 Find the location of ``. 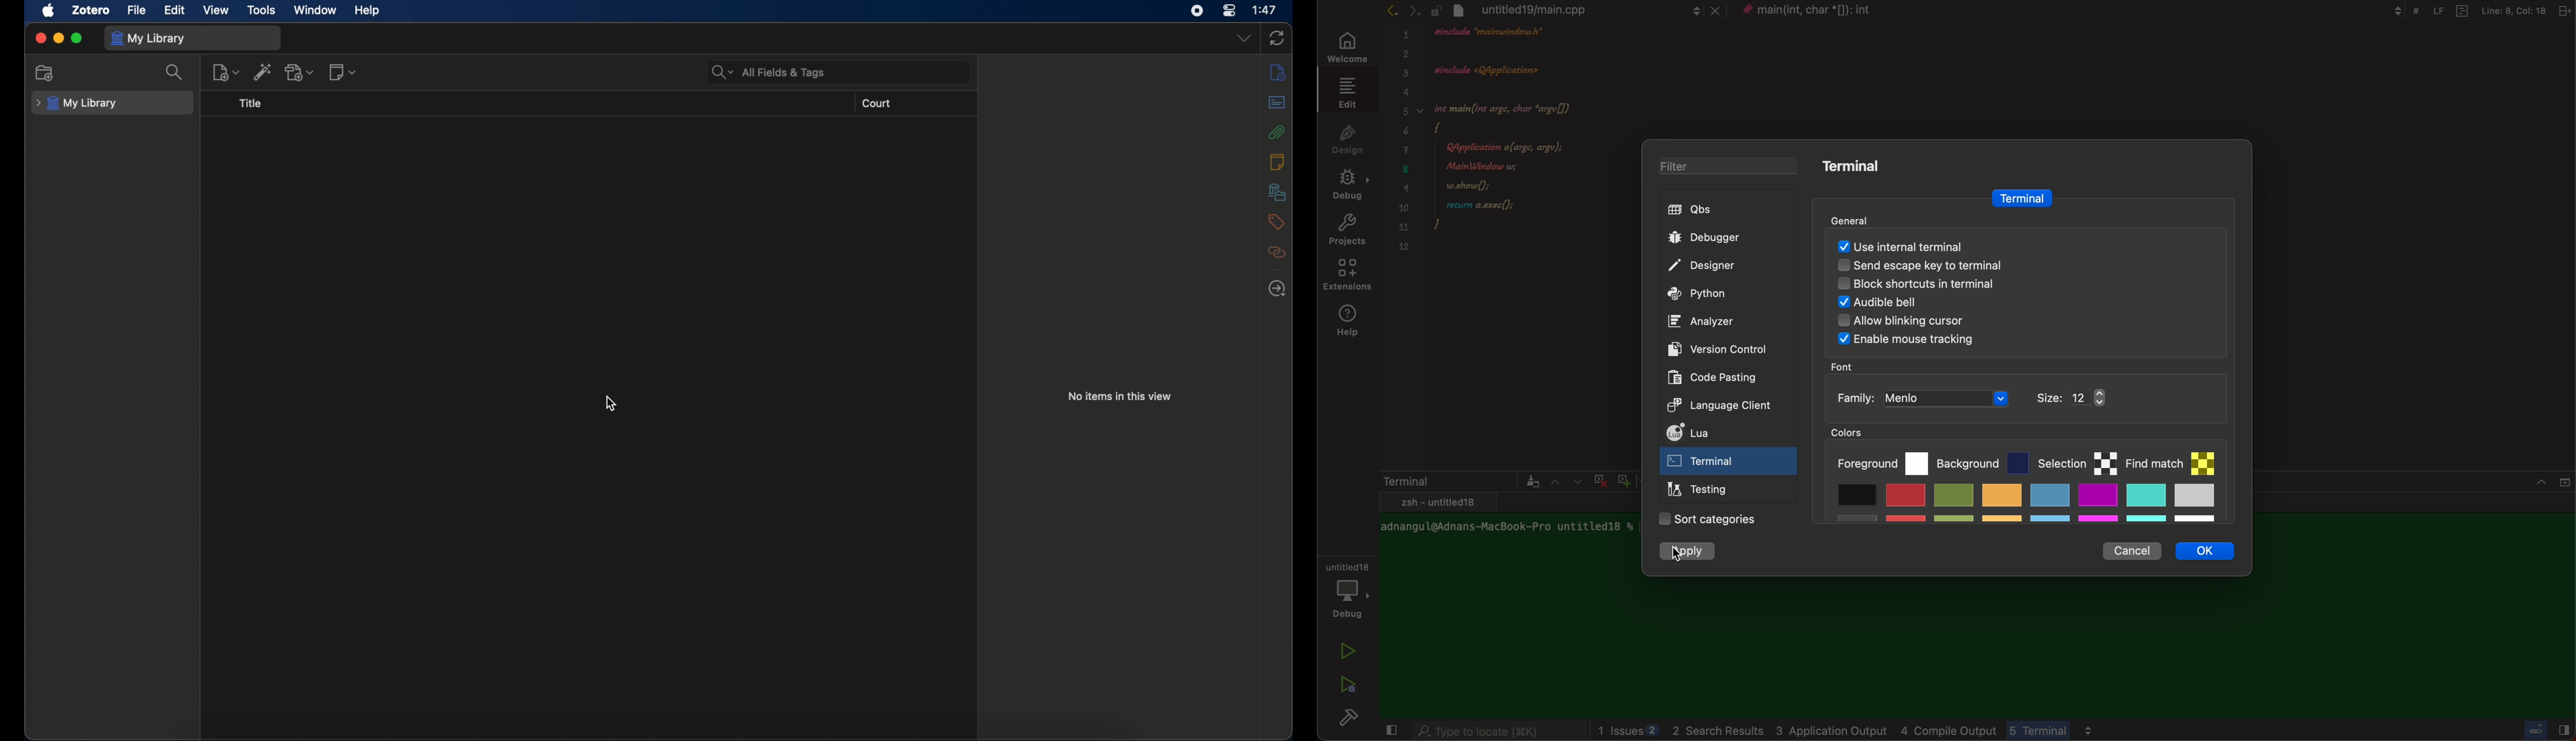

 is located at coordinates (1825, 12).